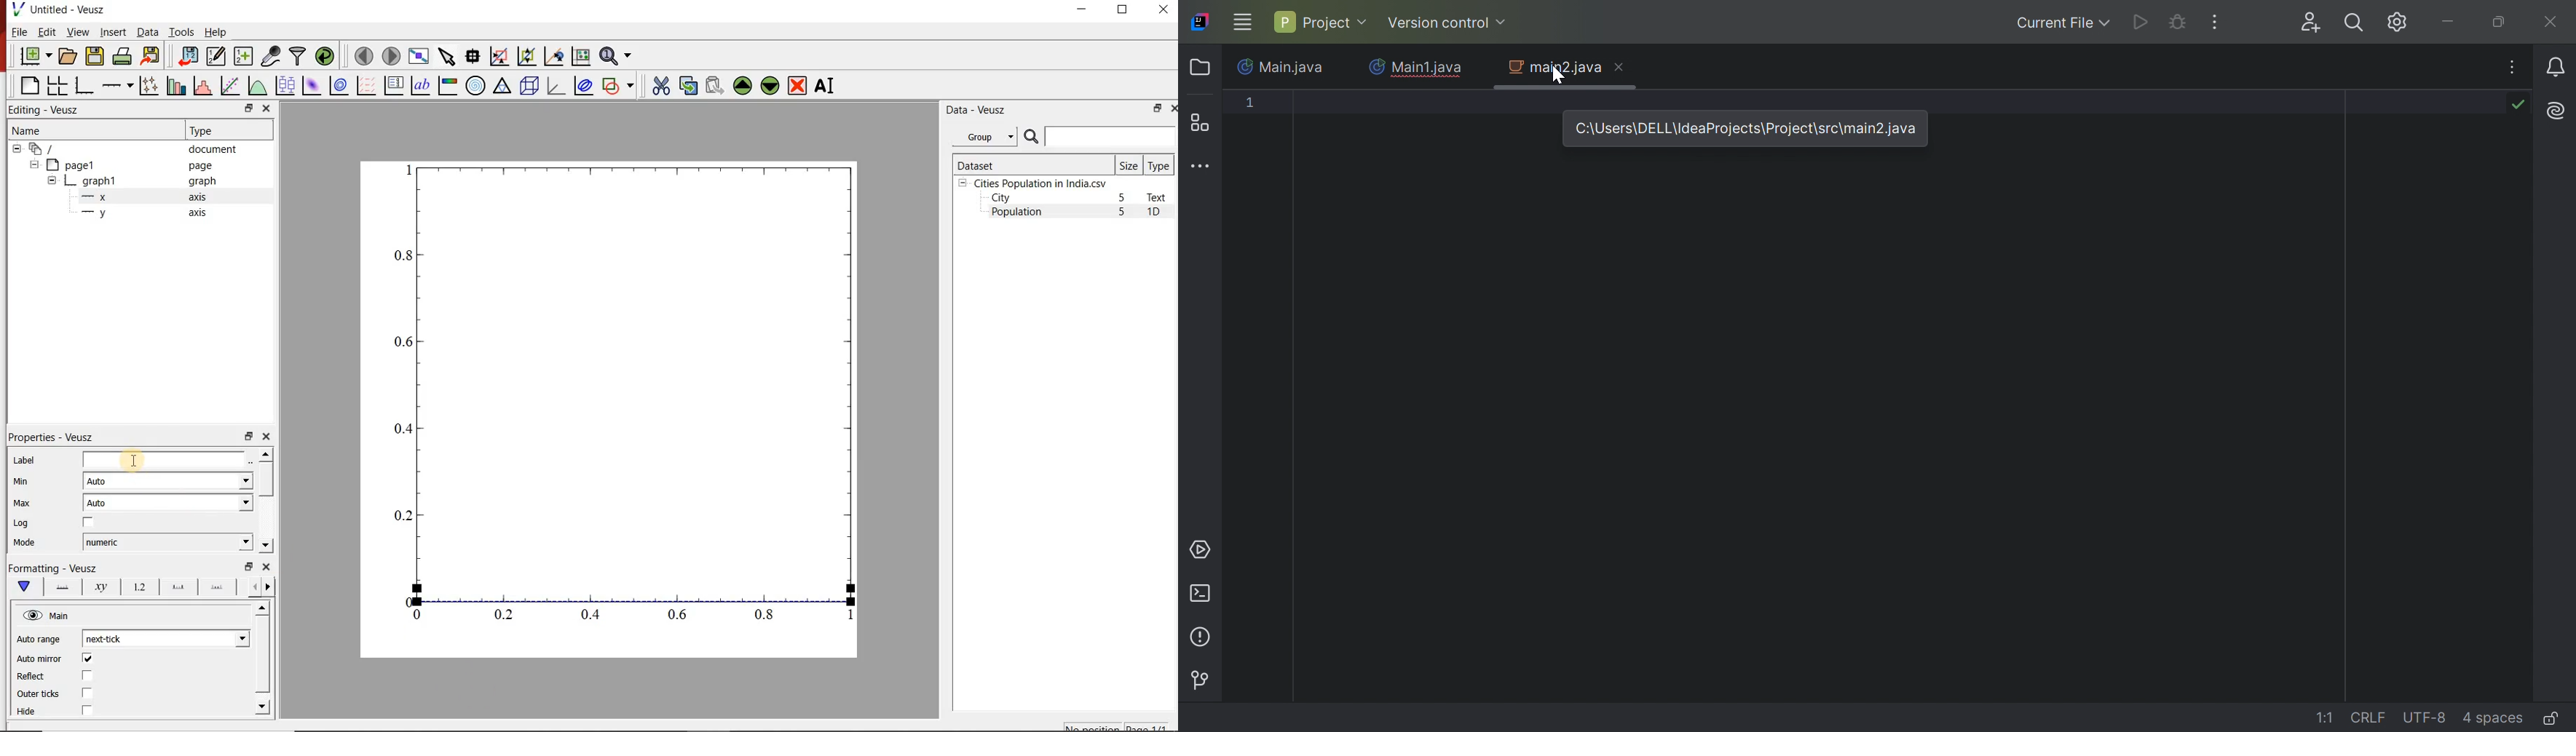 Image resolution: width=2576 pixels, height=756 pixels. I want to click on restore, so click(248, 108).